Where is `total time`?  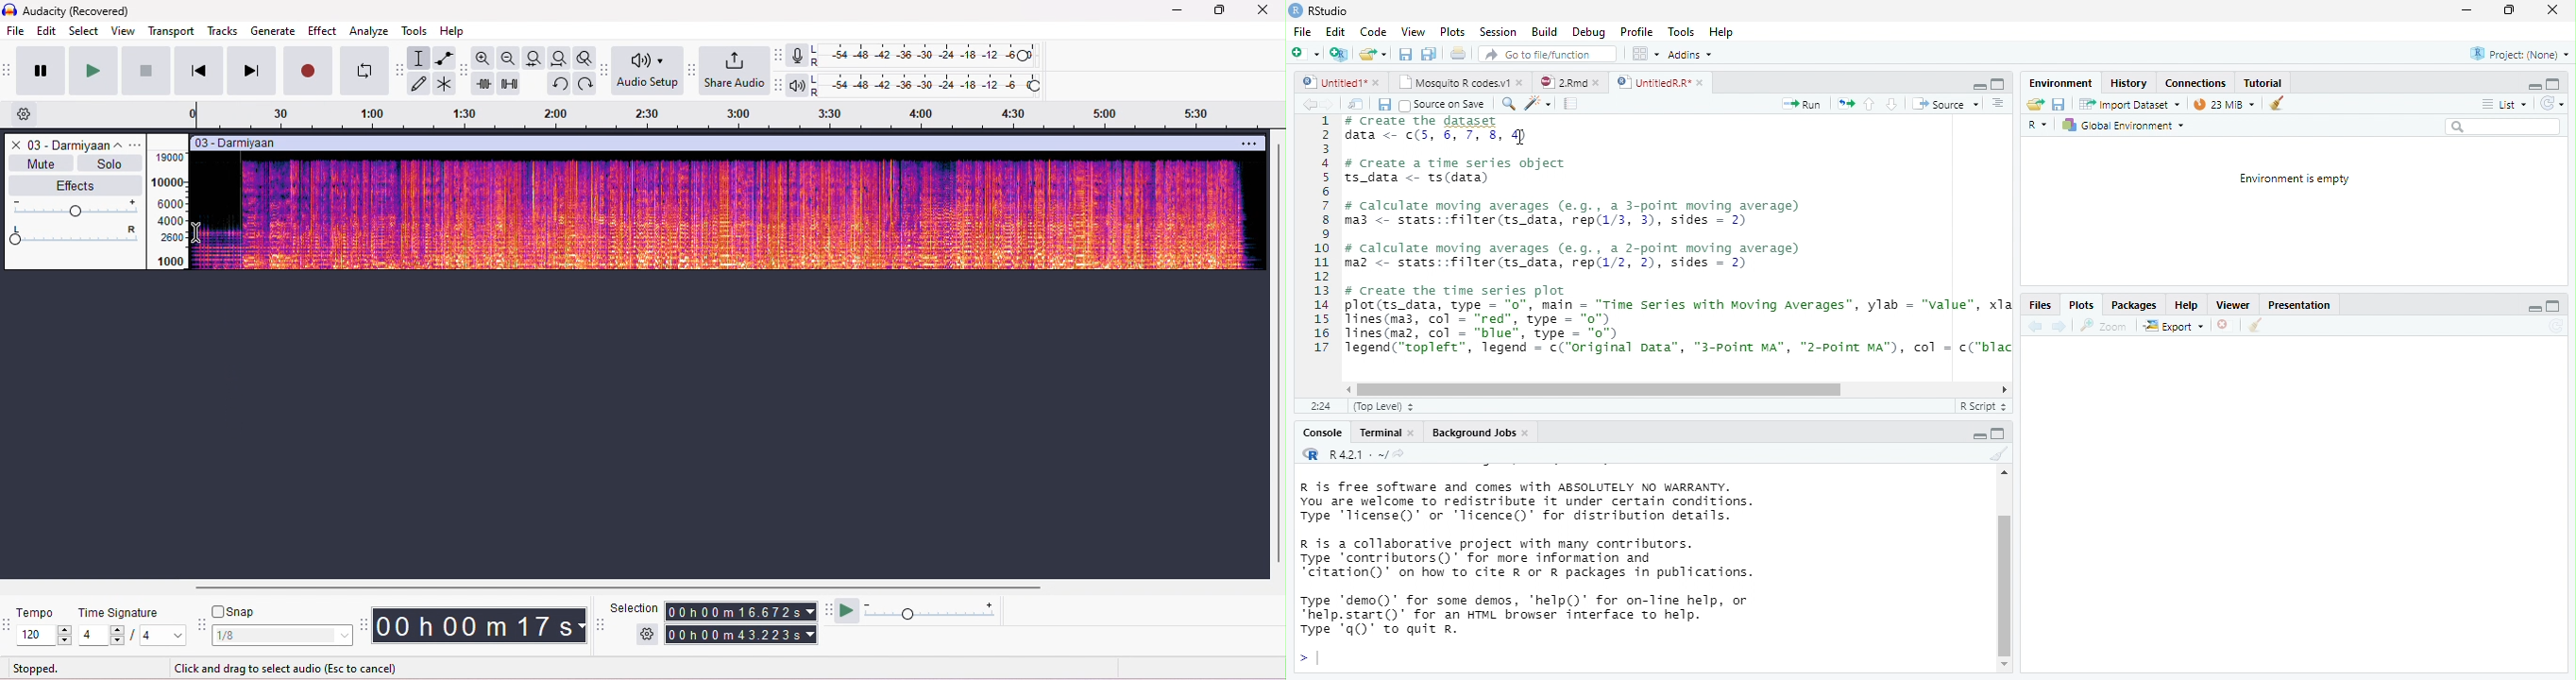
total time is located at coordinates (743, 635).